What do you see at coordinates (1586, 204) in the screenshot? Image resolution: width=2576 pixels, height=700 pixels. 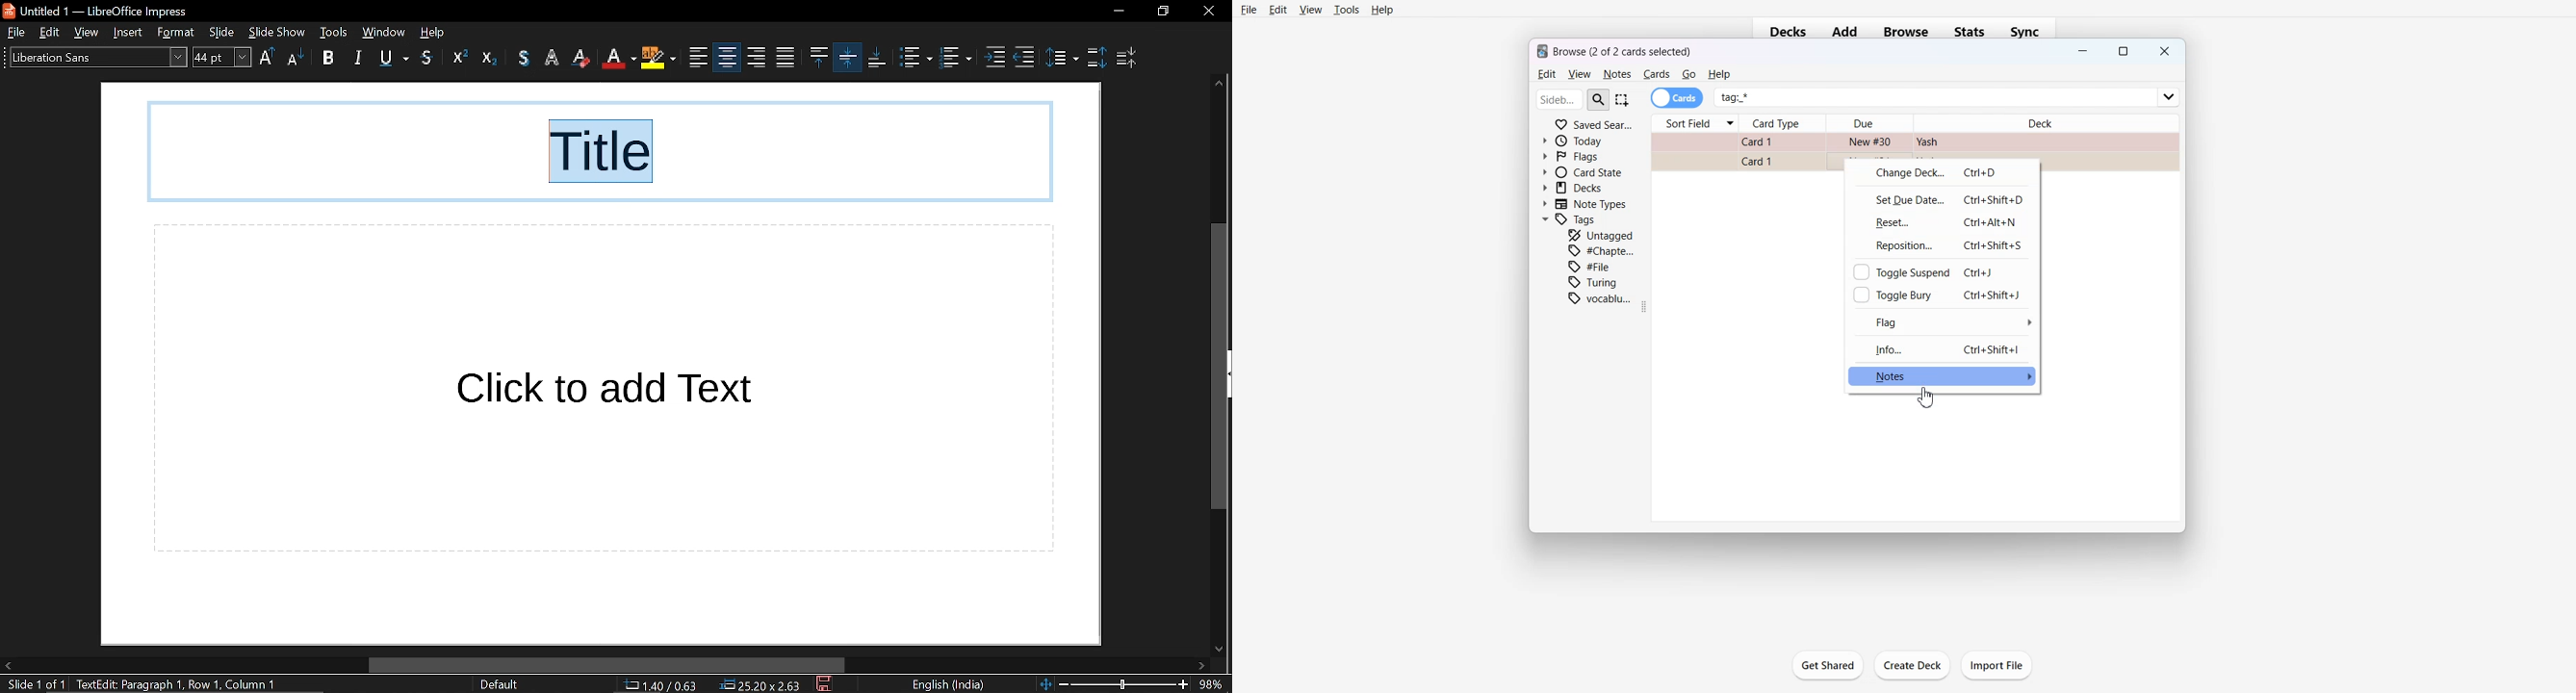 I see `Note Types` at bounding box center [1586, 204].